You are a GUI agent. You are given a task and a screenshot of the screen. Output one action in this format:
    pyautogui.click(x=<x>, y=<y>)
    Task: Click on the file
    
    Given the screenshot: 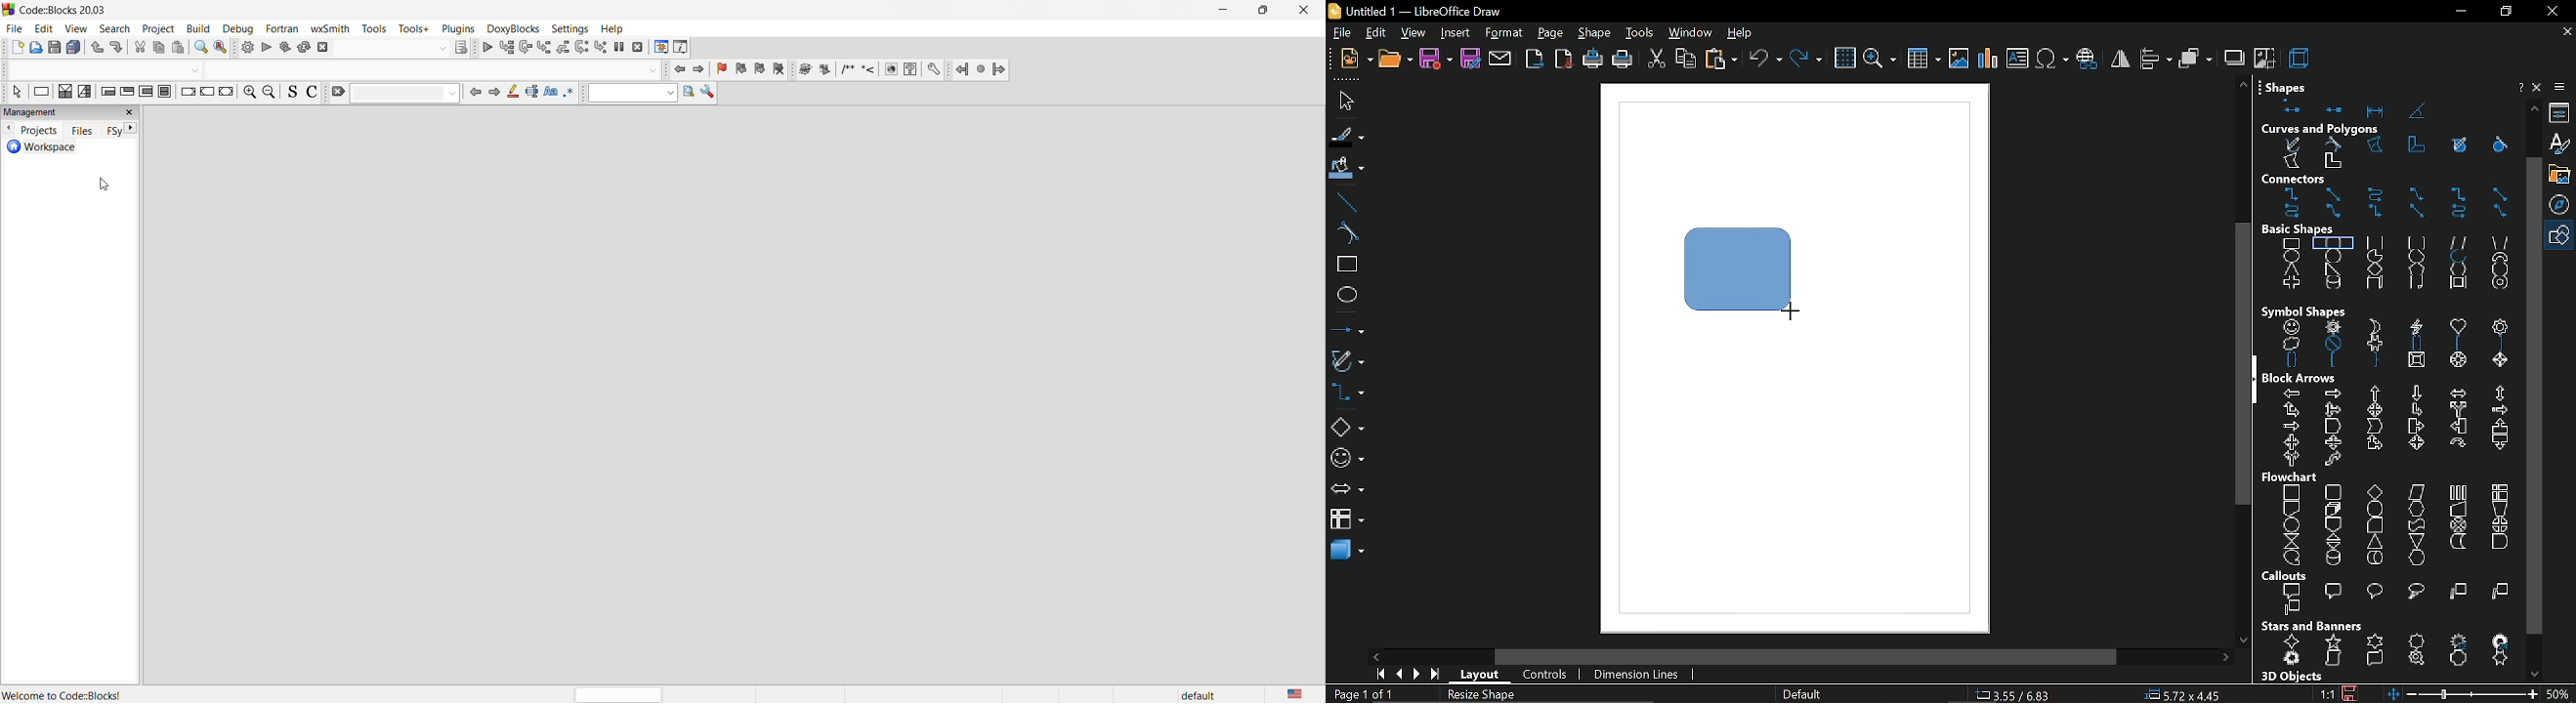 What is the action you would take?
    pyautogui.click(x=14, y=29)
    